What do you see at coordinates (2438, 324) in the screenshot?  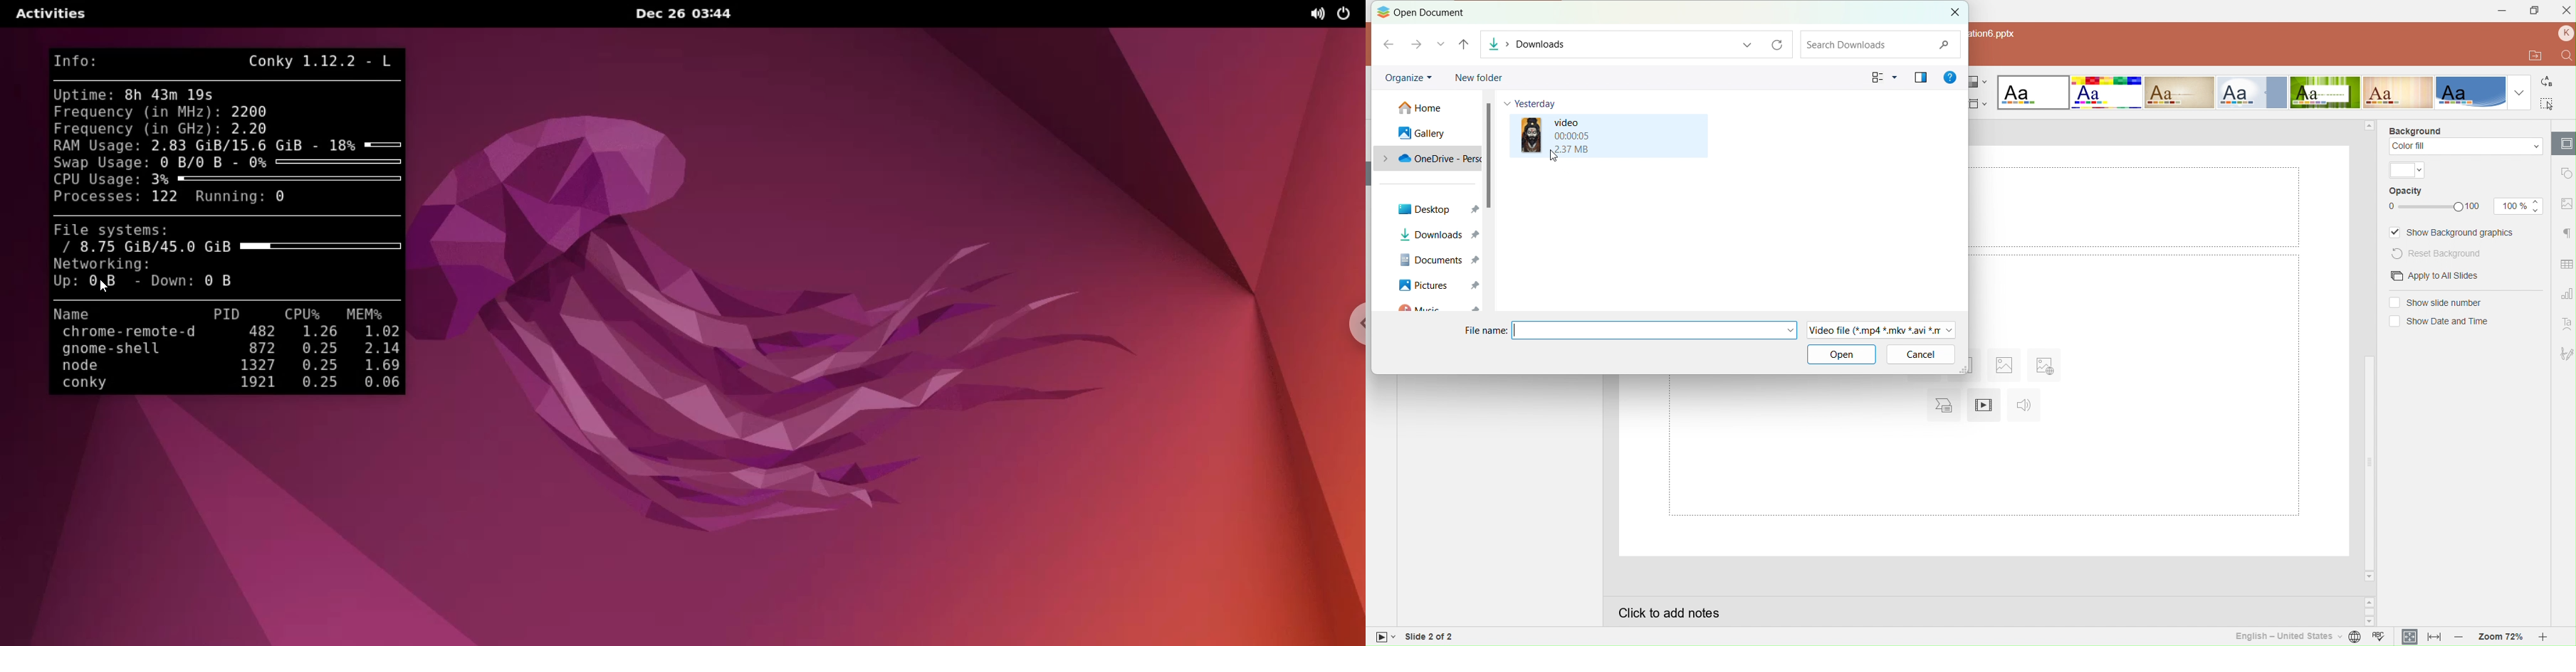 I see `(un)select Show date and time` at bounding box center [2438, 324].